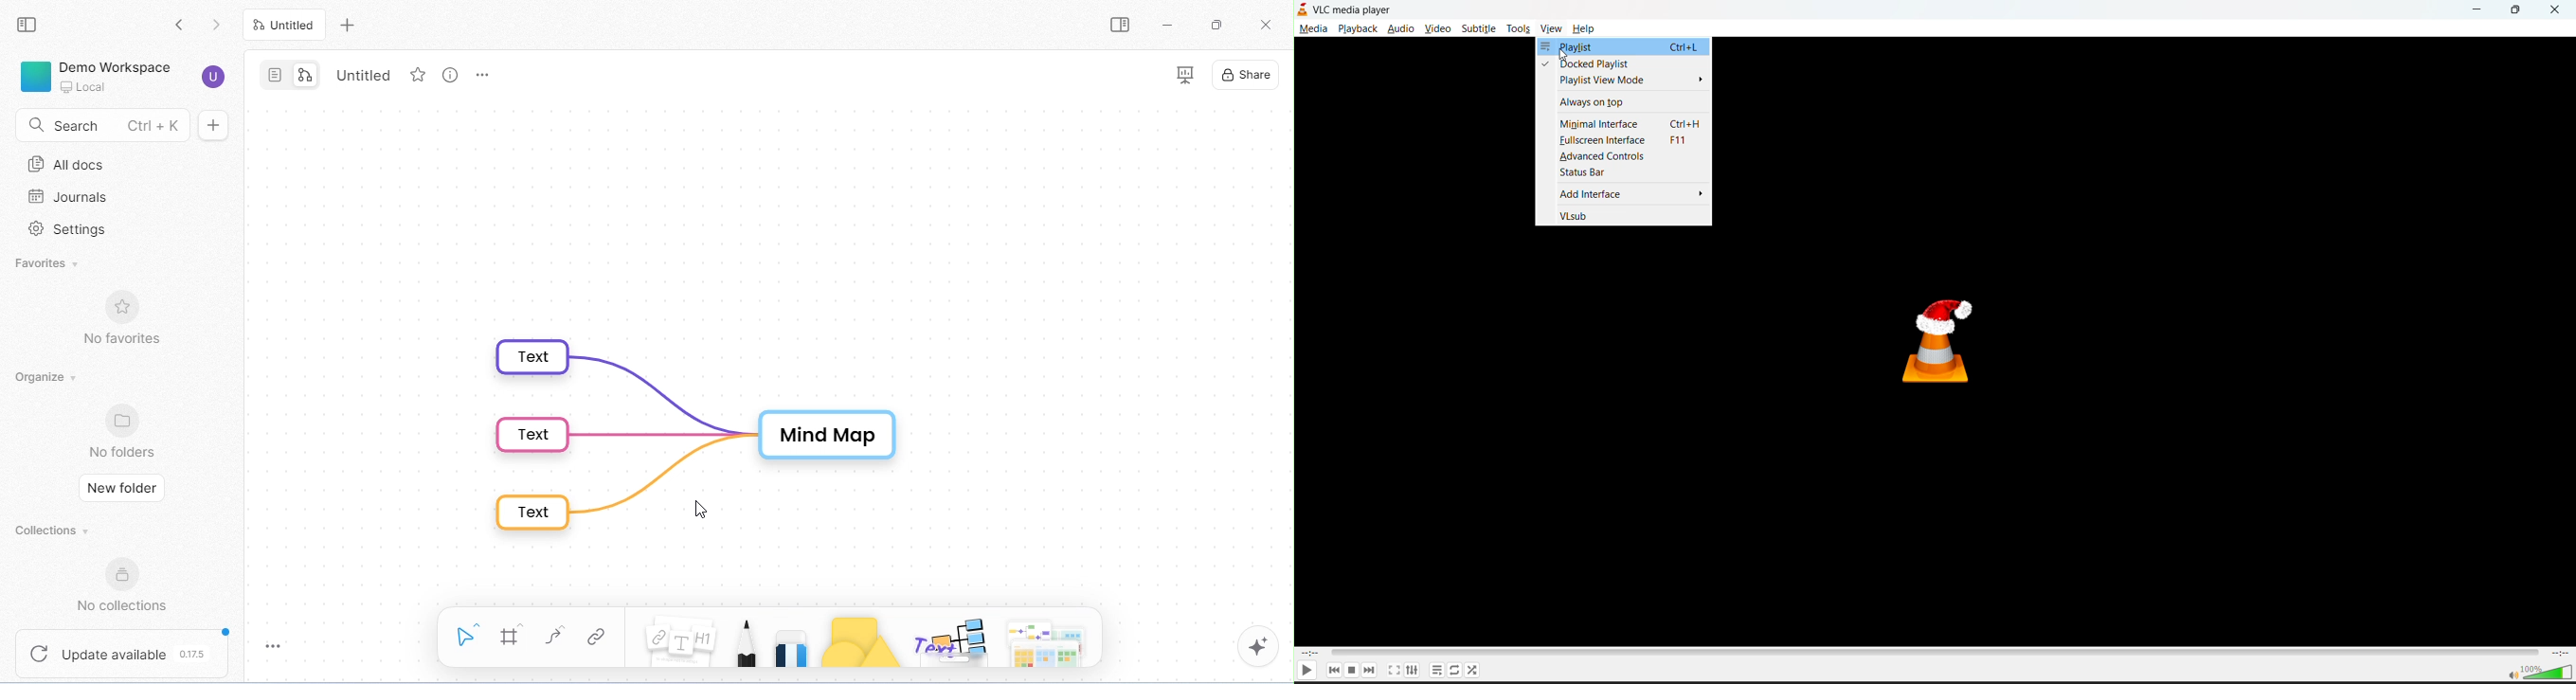  What do you see at coordinates (1122, 26) in the screenshot?
I see `open side bar` at bounding box center [1122, 26].